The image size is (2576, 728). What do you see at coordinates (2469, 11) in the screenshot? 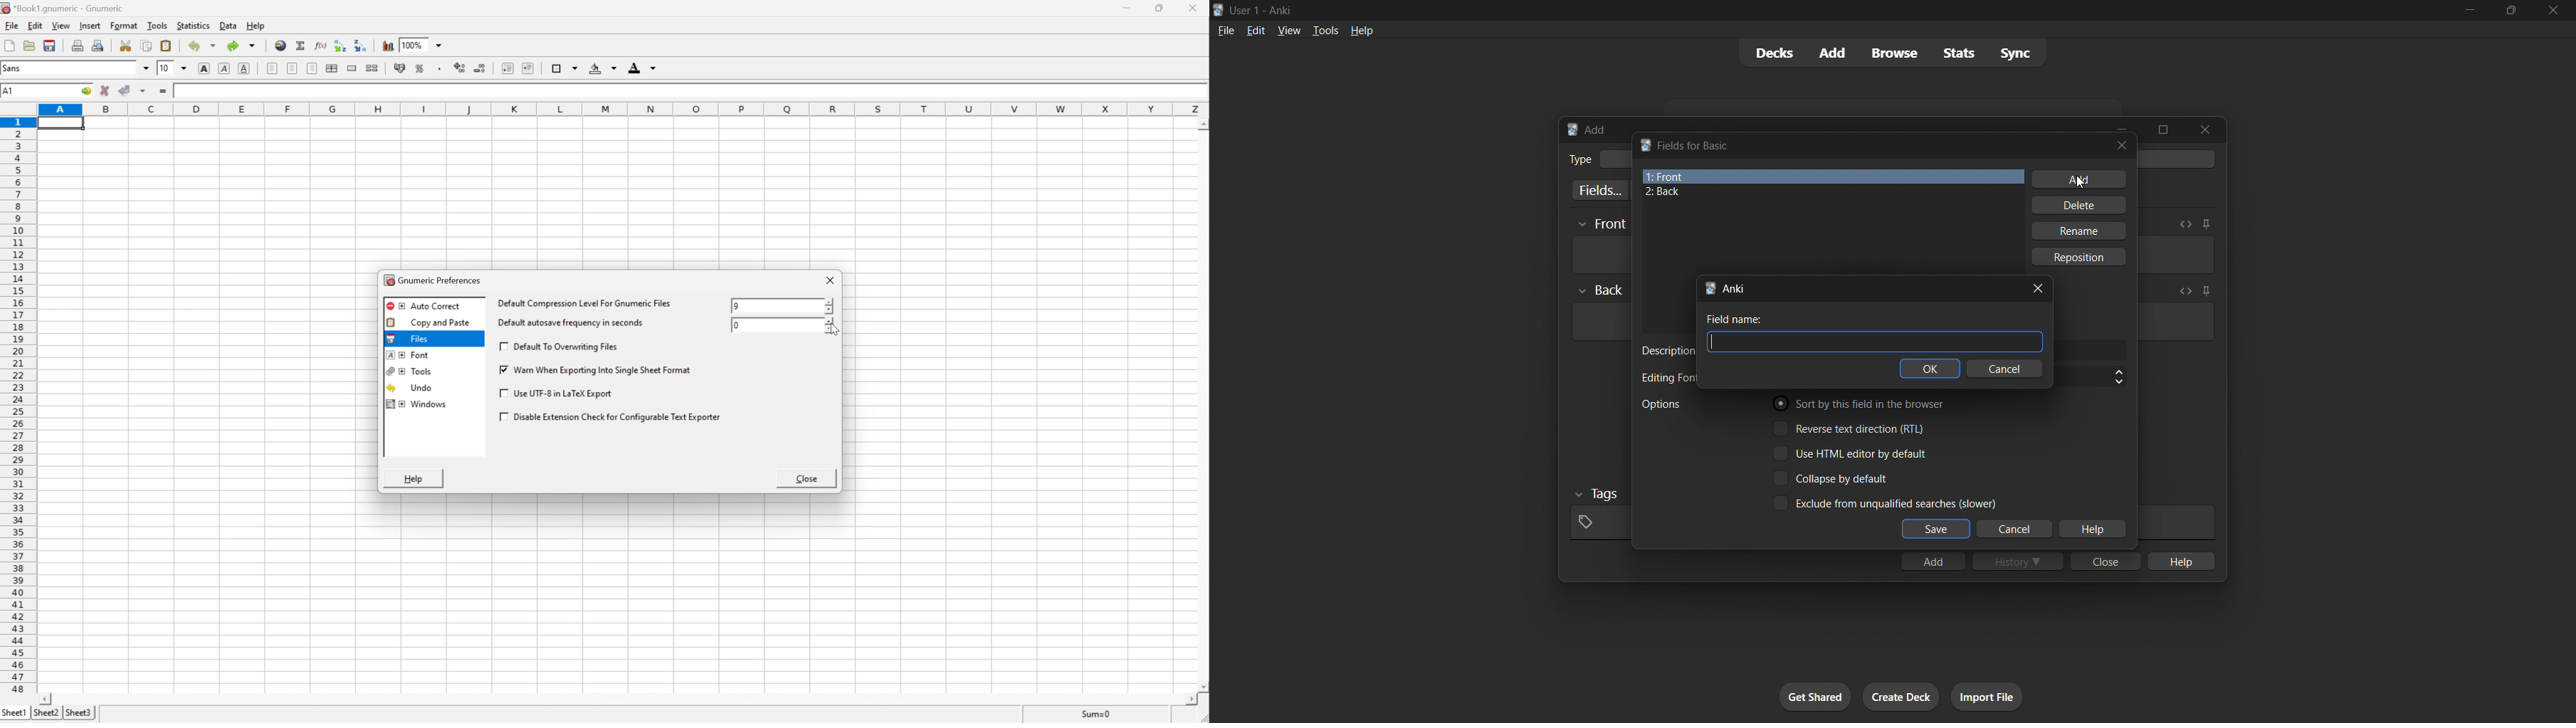
I see `minimize` at bounding box center [2469, 11].